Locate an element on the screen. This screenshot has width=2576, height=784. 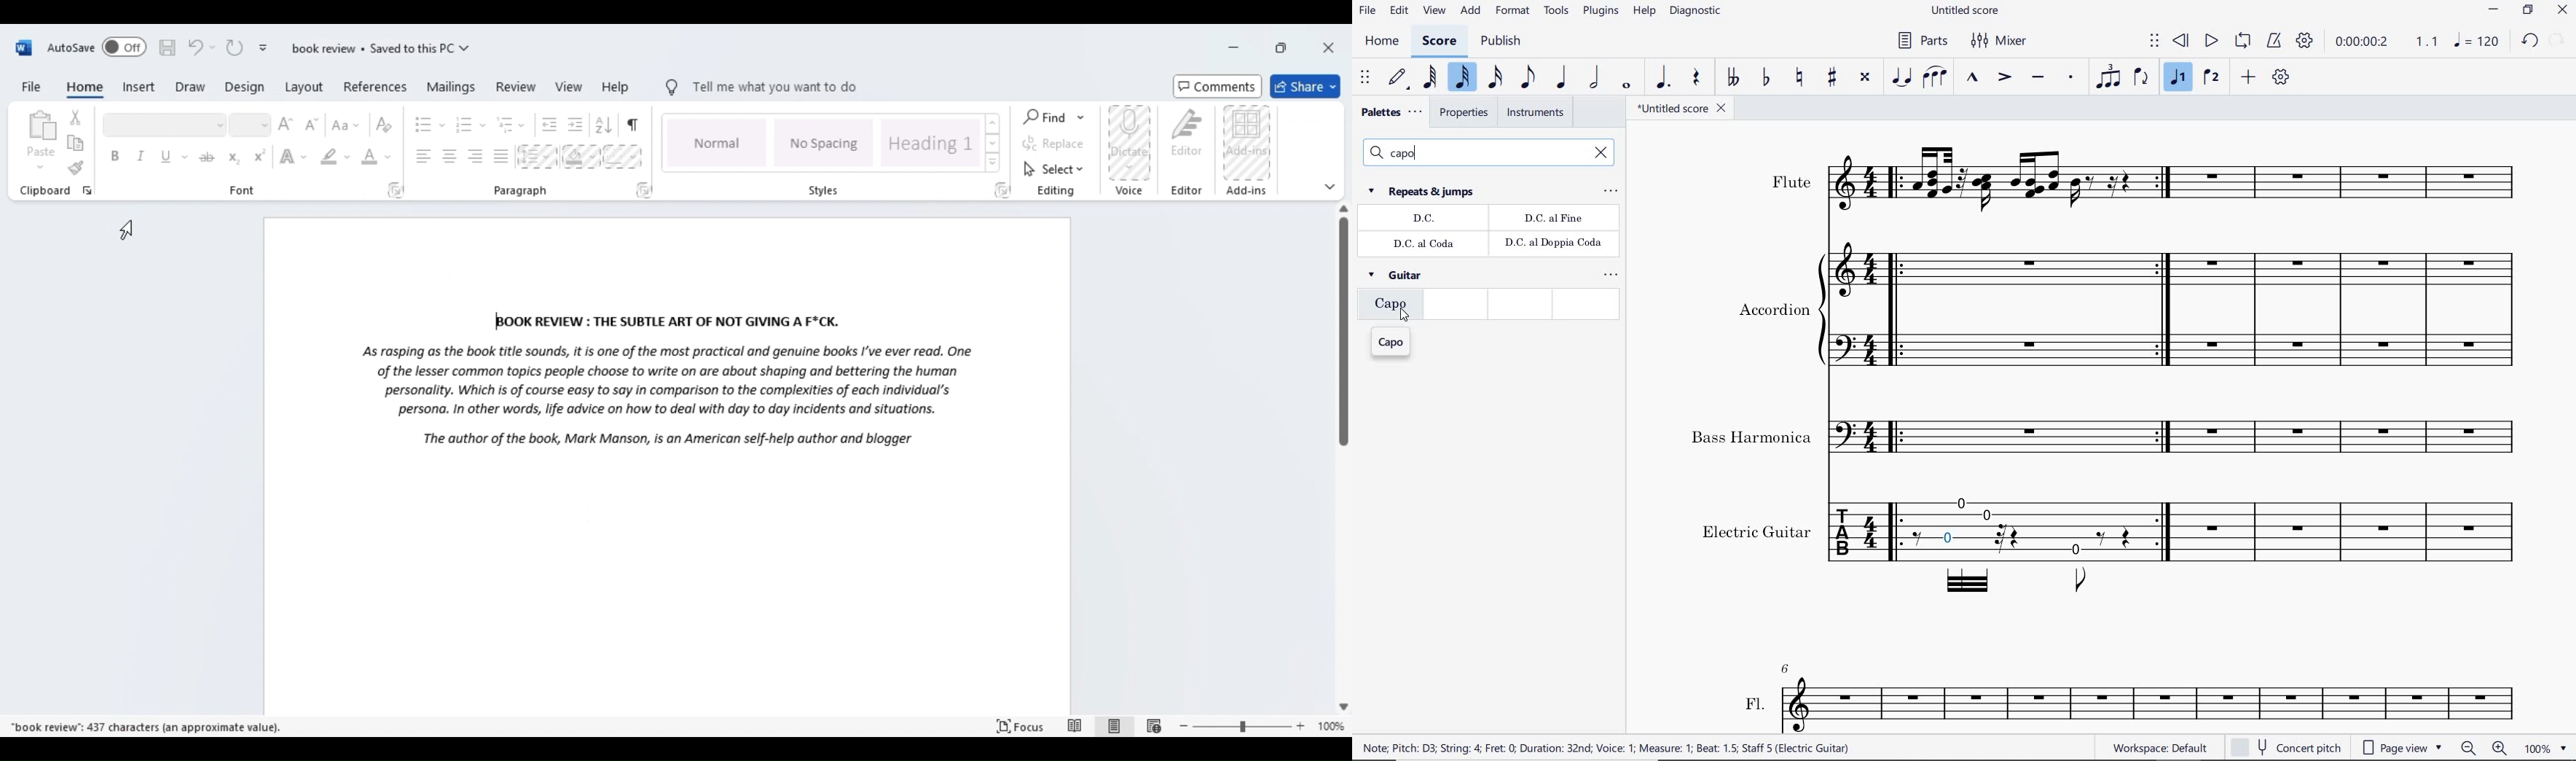
NOTE is located at coordinates (2478, 41).